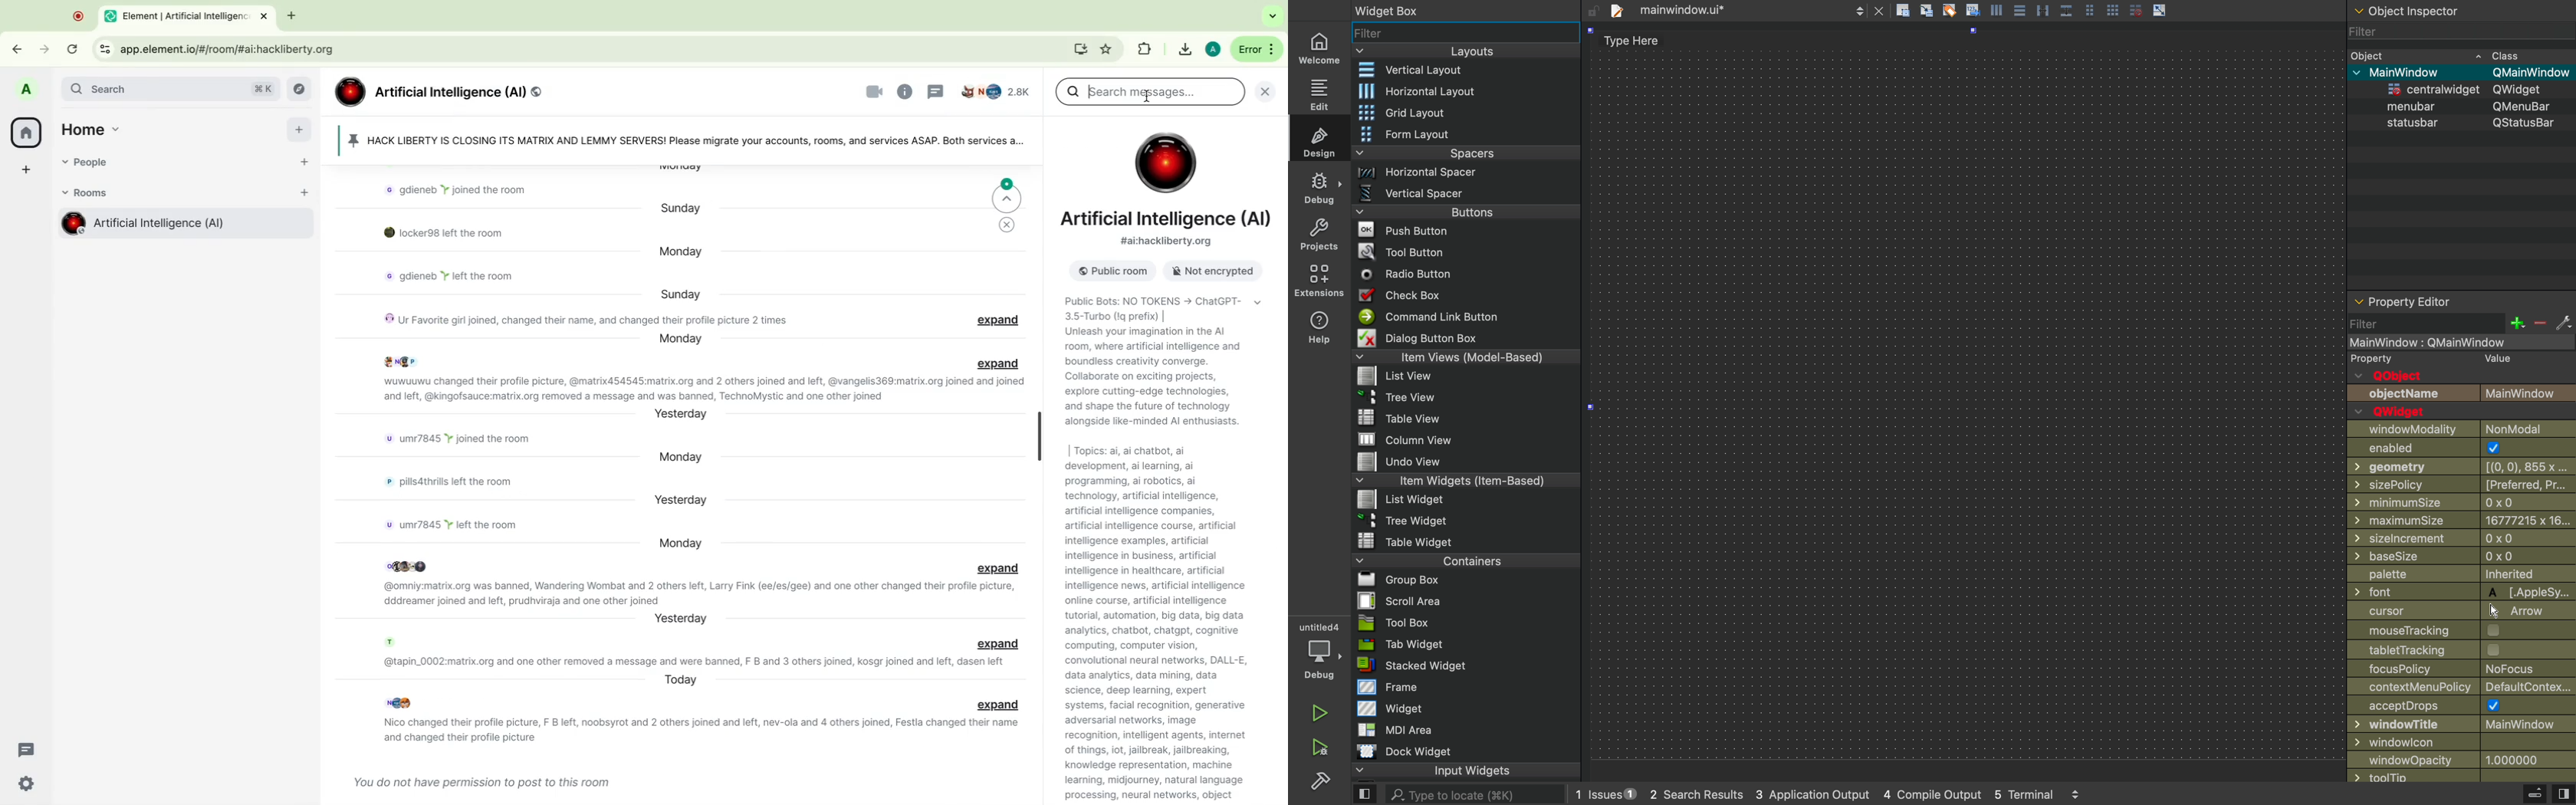 The image size is (2576, 812). Describe the element at coordinates (1465, 437) in the screenshot. I see `column view` at that location.